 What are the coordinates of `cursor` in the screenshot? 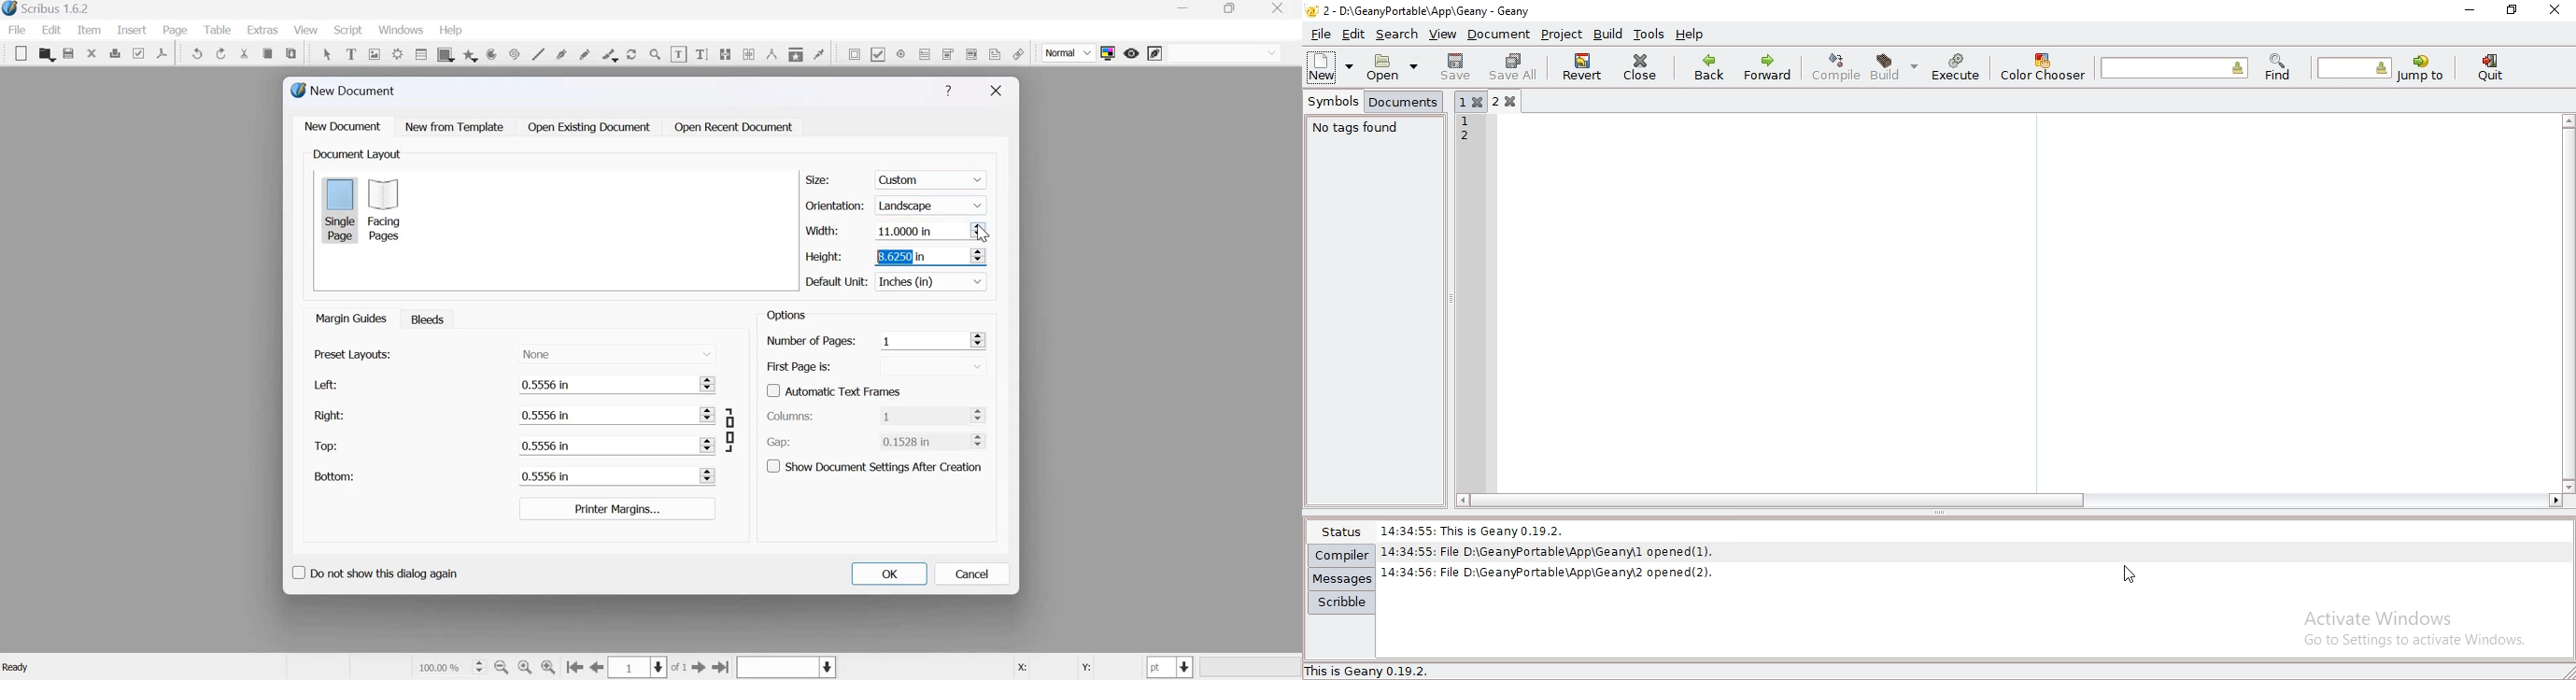 It's located at (2131, 576).